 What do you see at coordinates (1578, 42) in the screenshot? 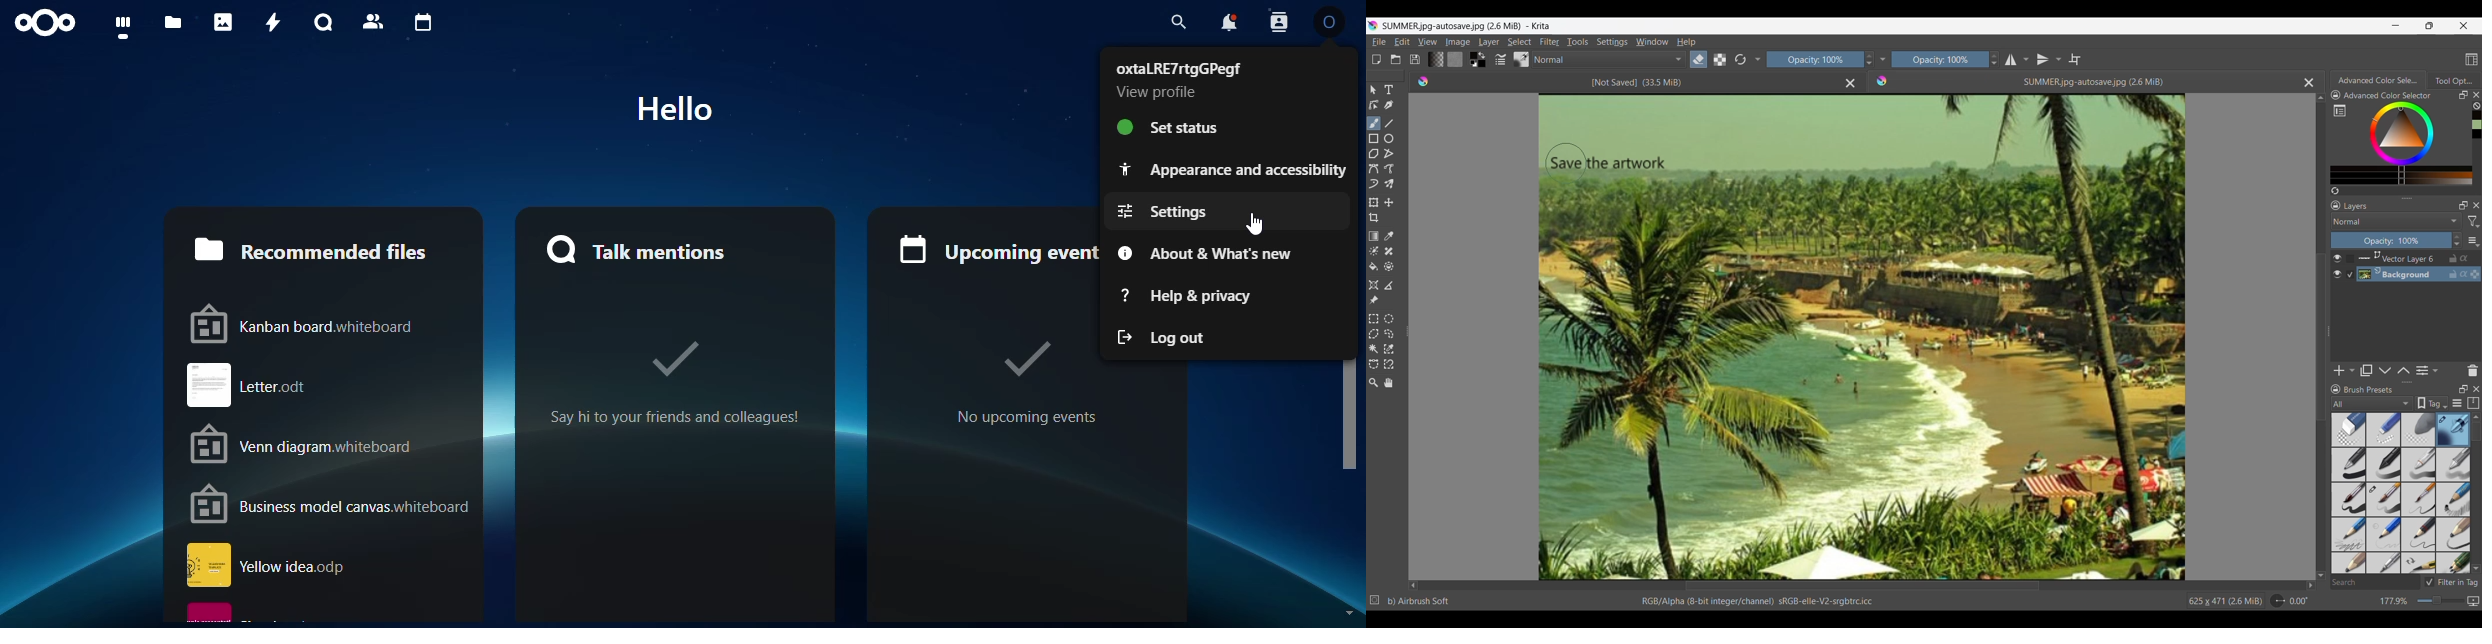
I see `Tools` at bounding box center [1578, 42].